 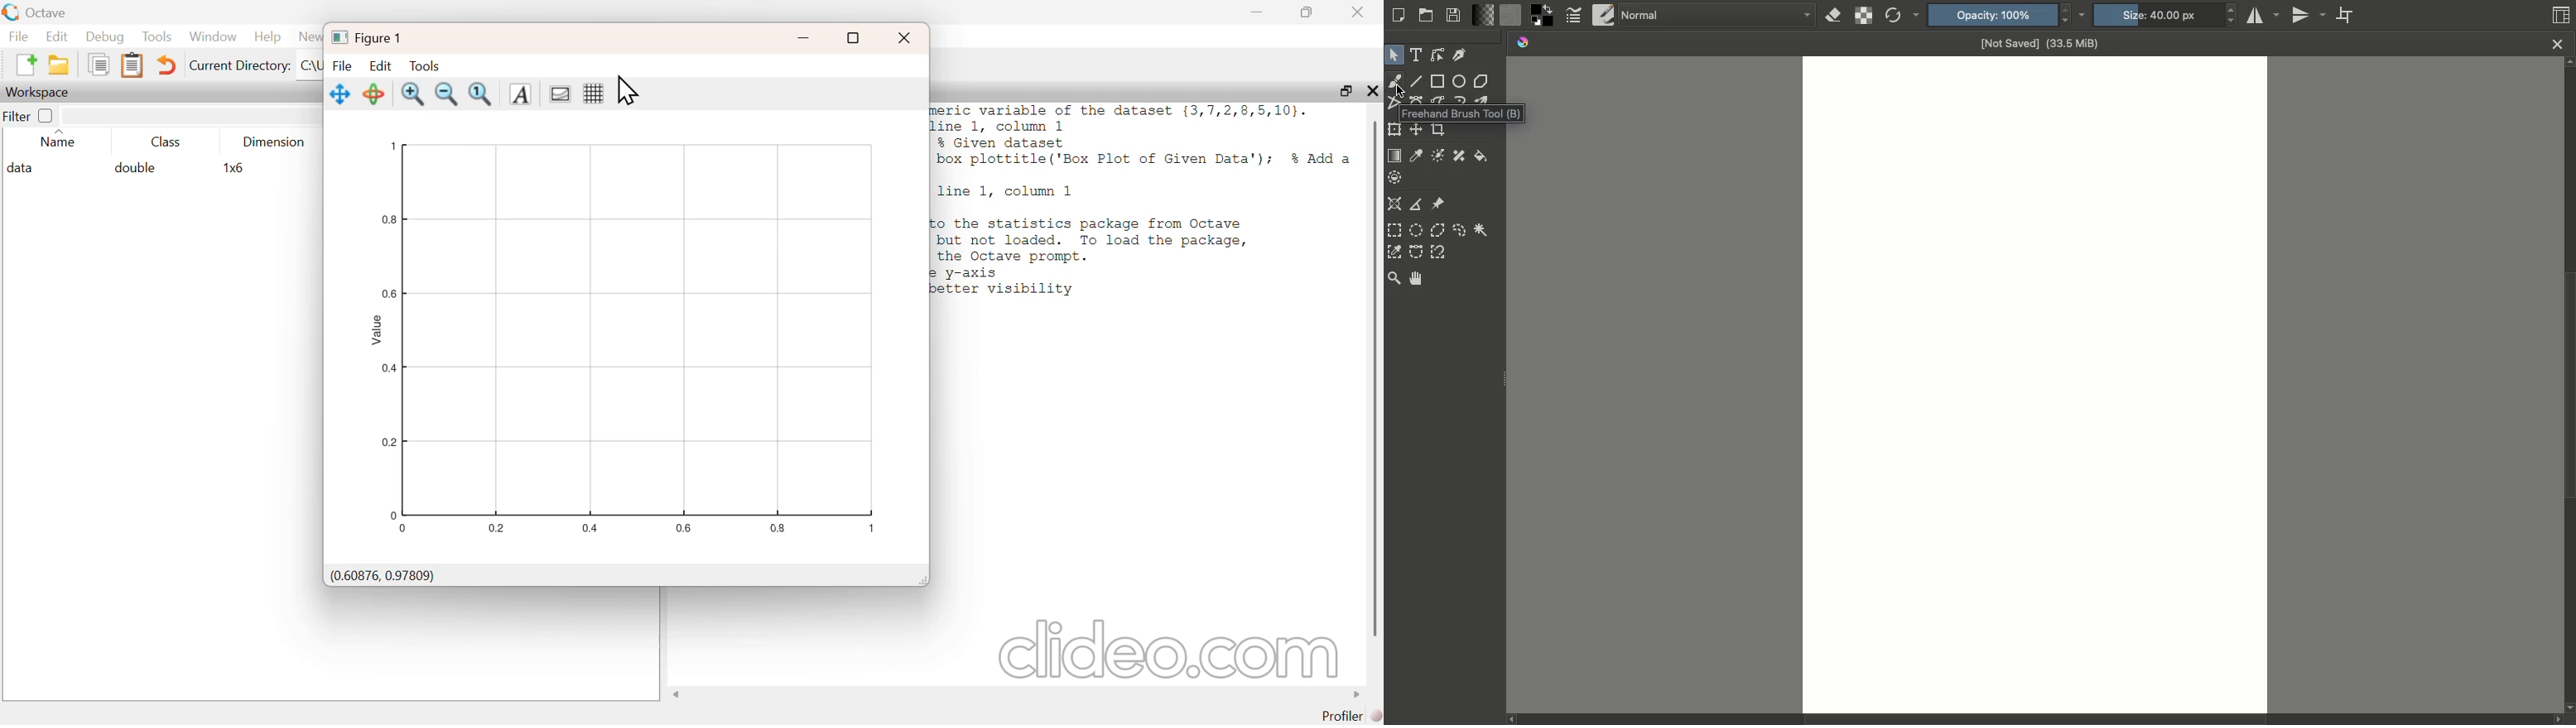 I want to click on clideo.com, so click(x=1162, y=649).